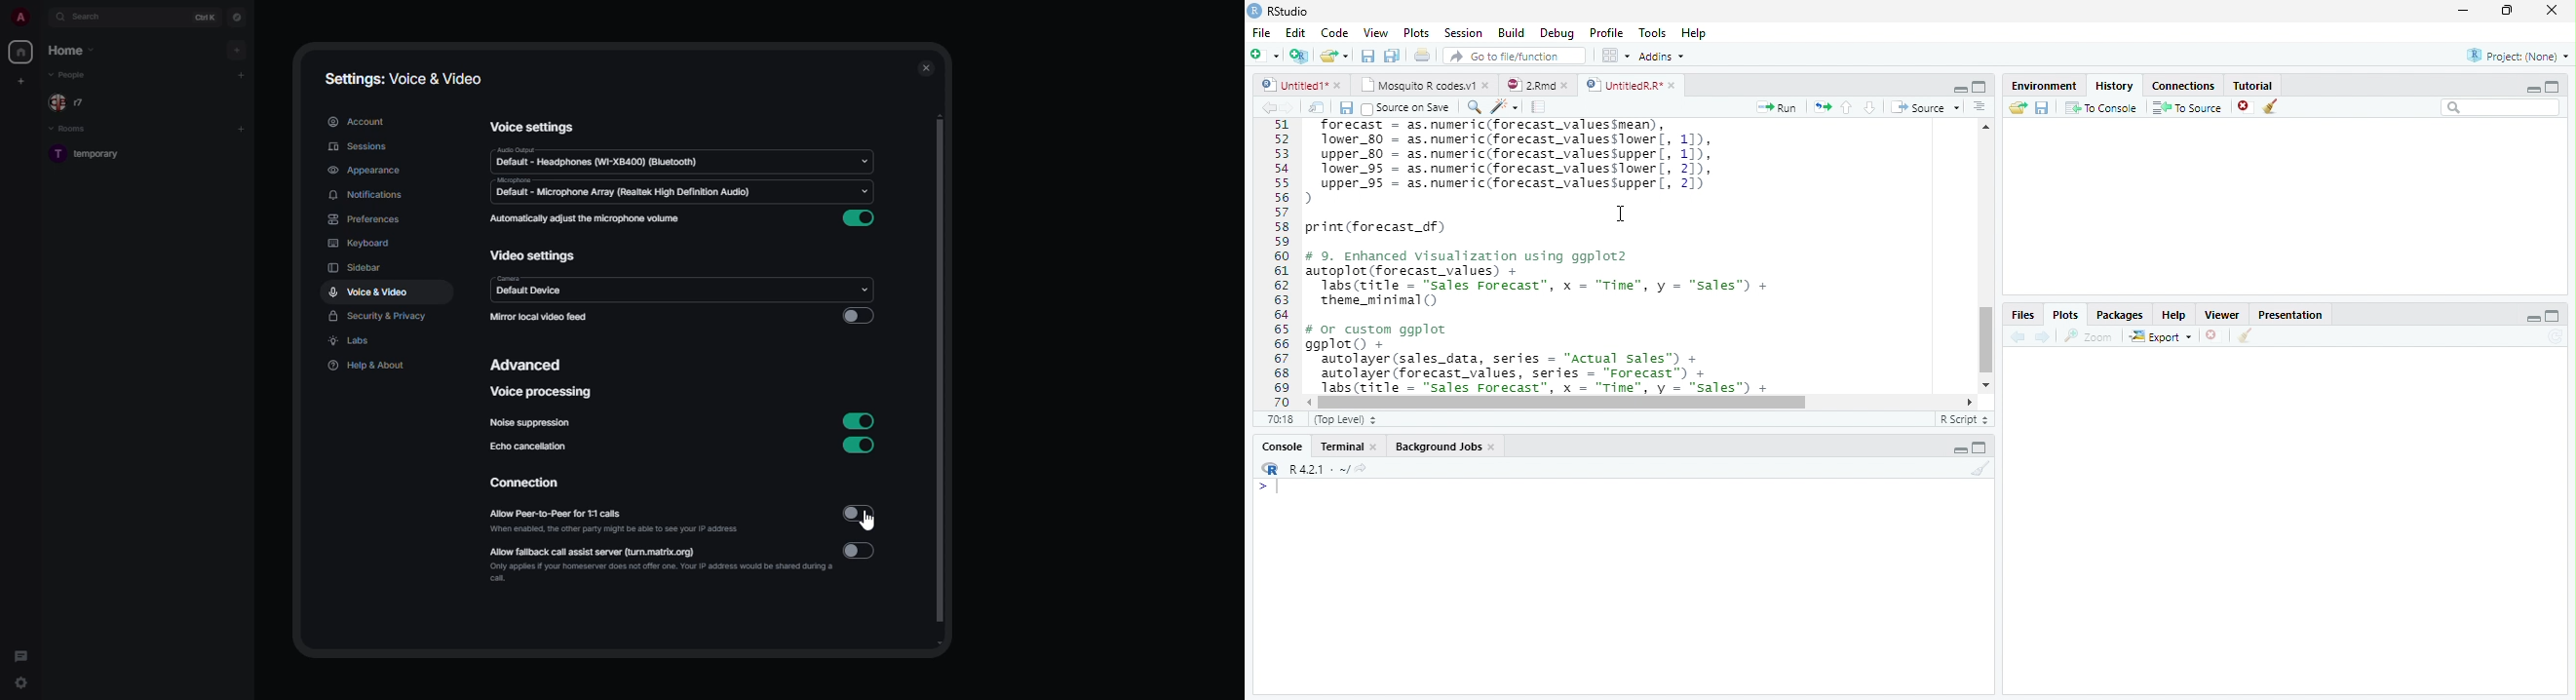  I want to click on sessions, so click(354, 149).